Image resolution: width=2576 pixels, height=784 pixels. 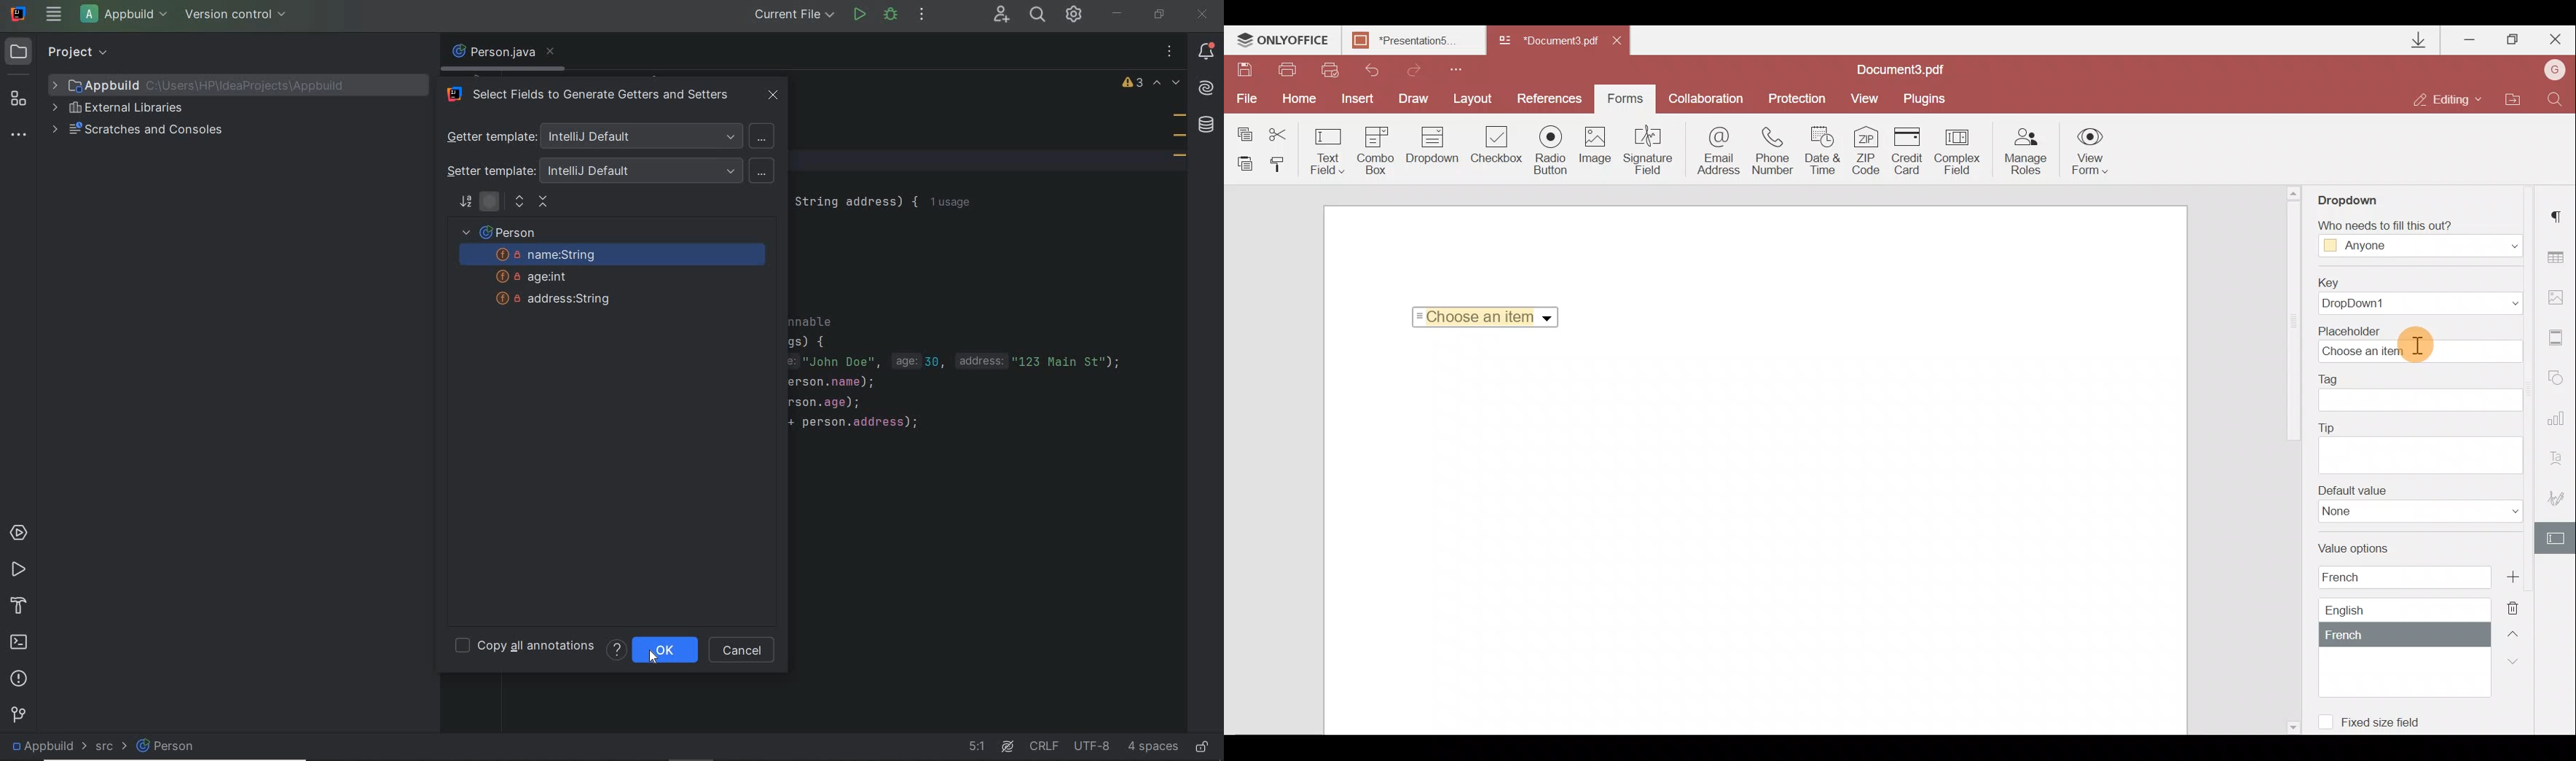 What do you see at coordinates (1093, 746) in the screenshot?
I see `file encoding` at bounding box center [1093, 746].